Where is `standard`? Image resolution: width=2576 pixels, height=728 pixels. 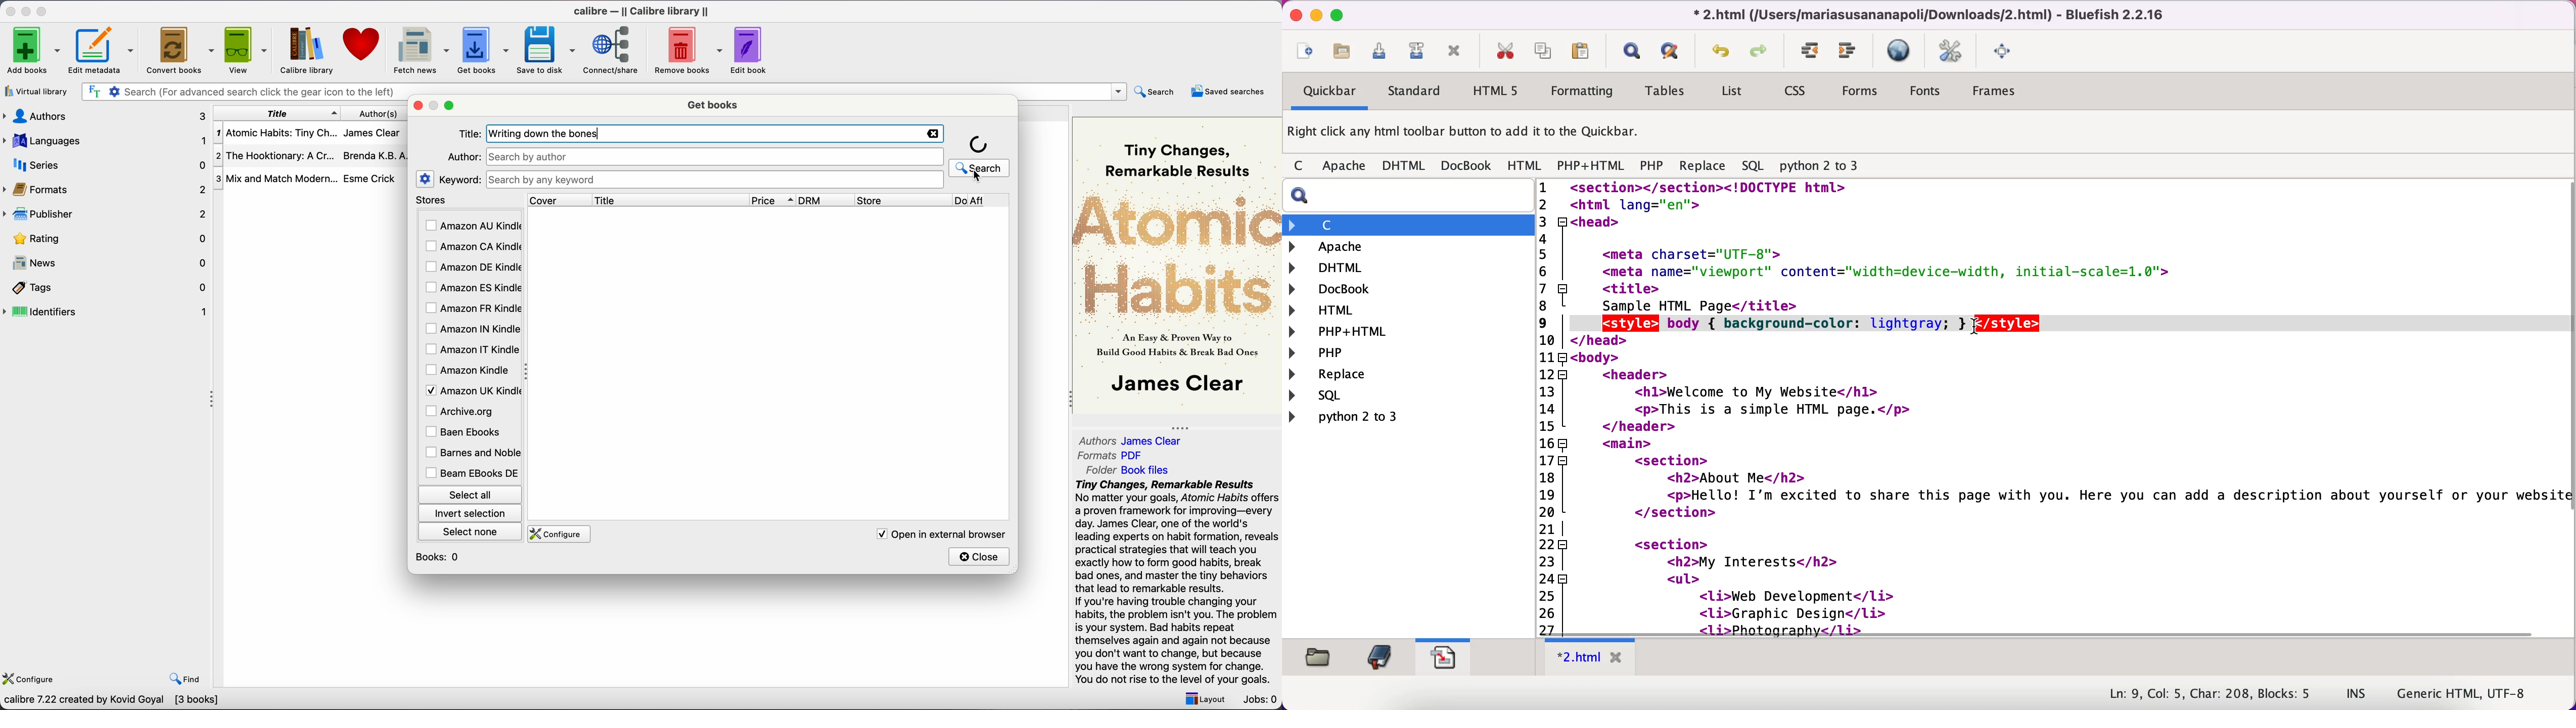 standard is located at coordinates (1415, 93).